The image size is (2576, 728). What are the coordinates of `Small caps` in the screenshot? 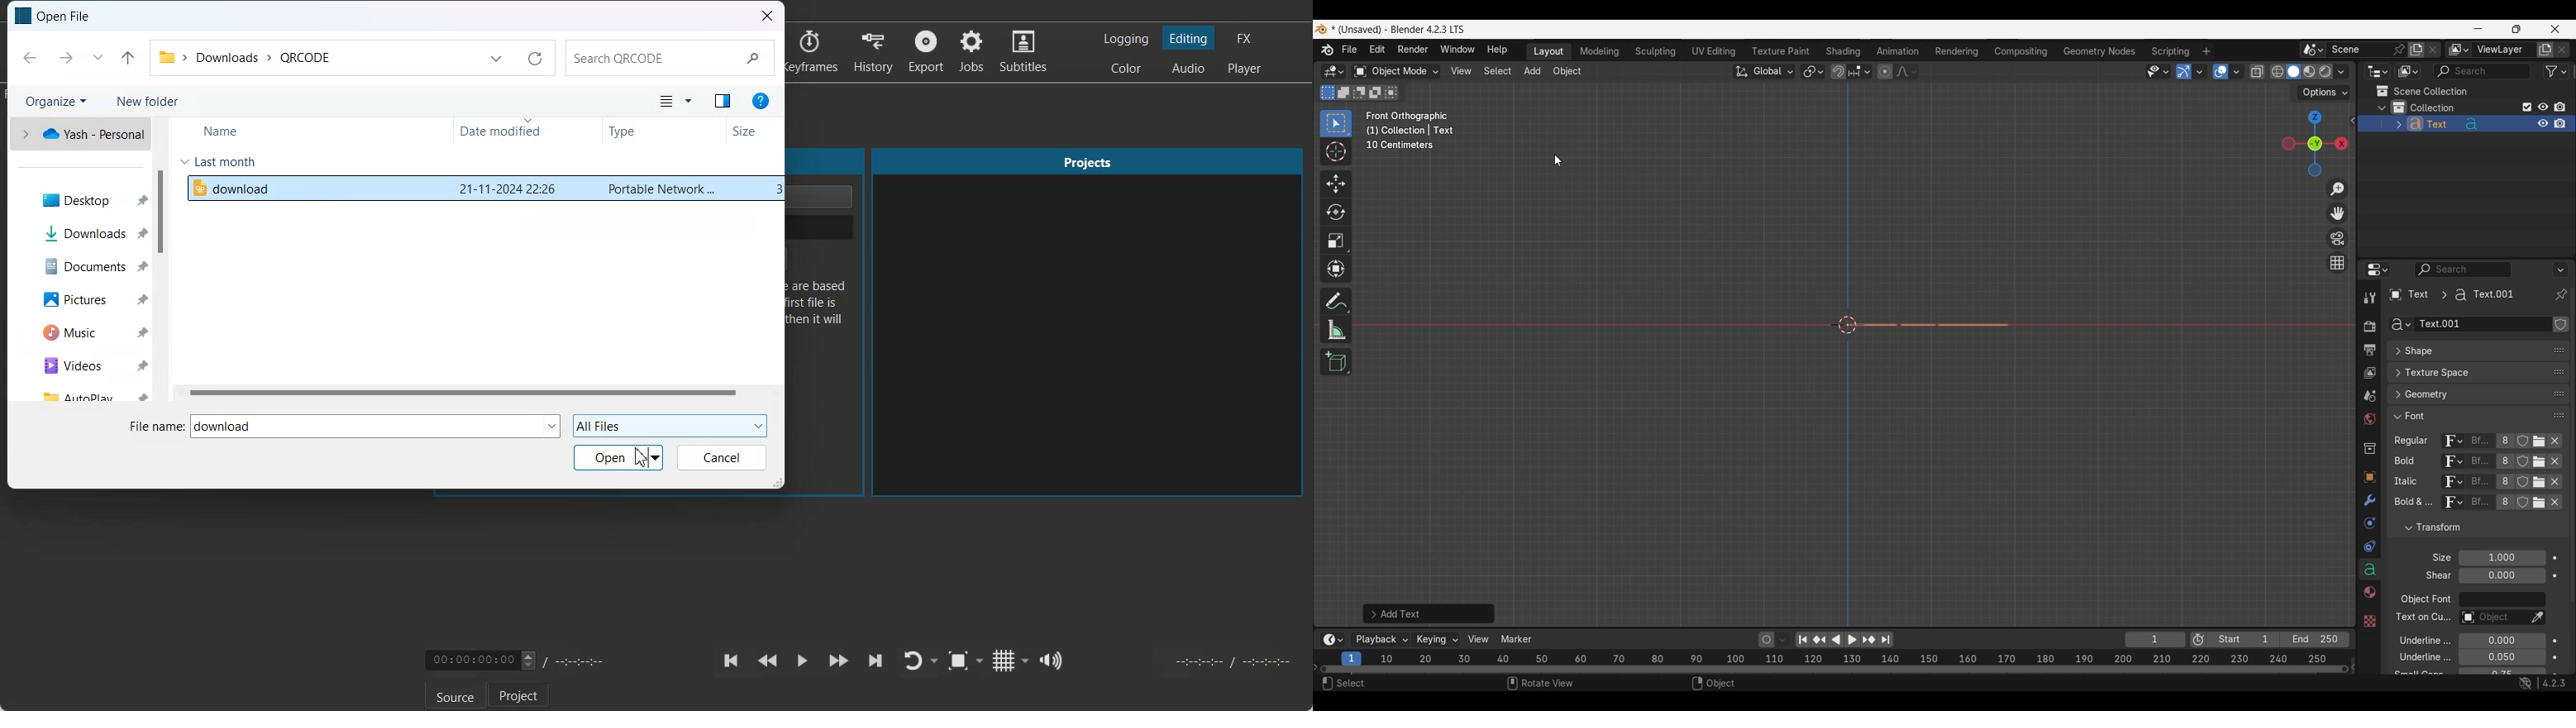 It's located at (2502, 672).